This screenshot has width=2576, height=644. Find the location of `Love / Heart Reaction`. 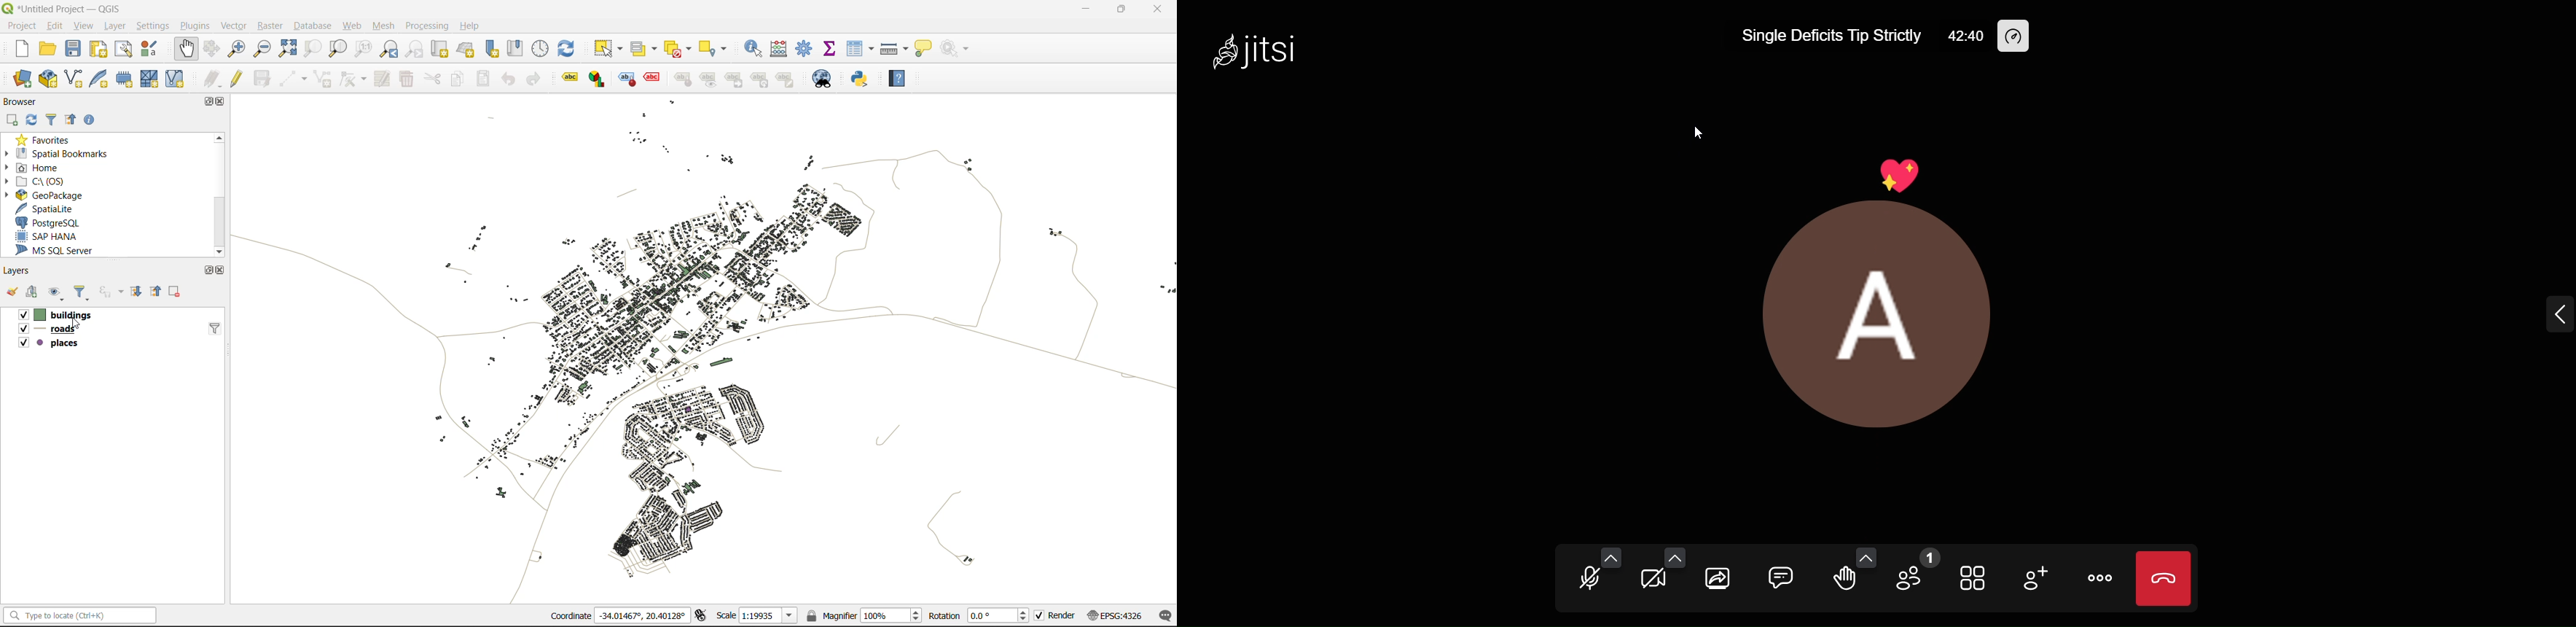

Love / Heart Reaction is located at coordinates (1906, 176).